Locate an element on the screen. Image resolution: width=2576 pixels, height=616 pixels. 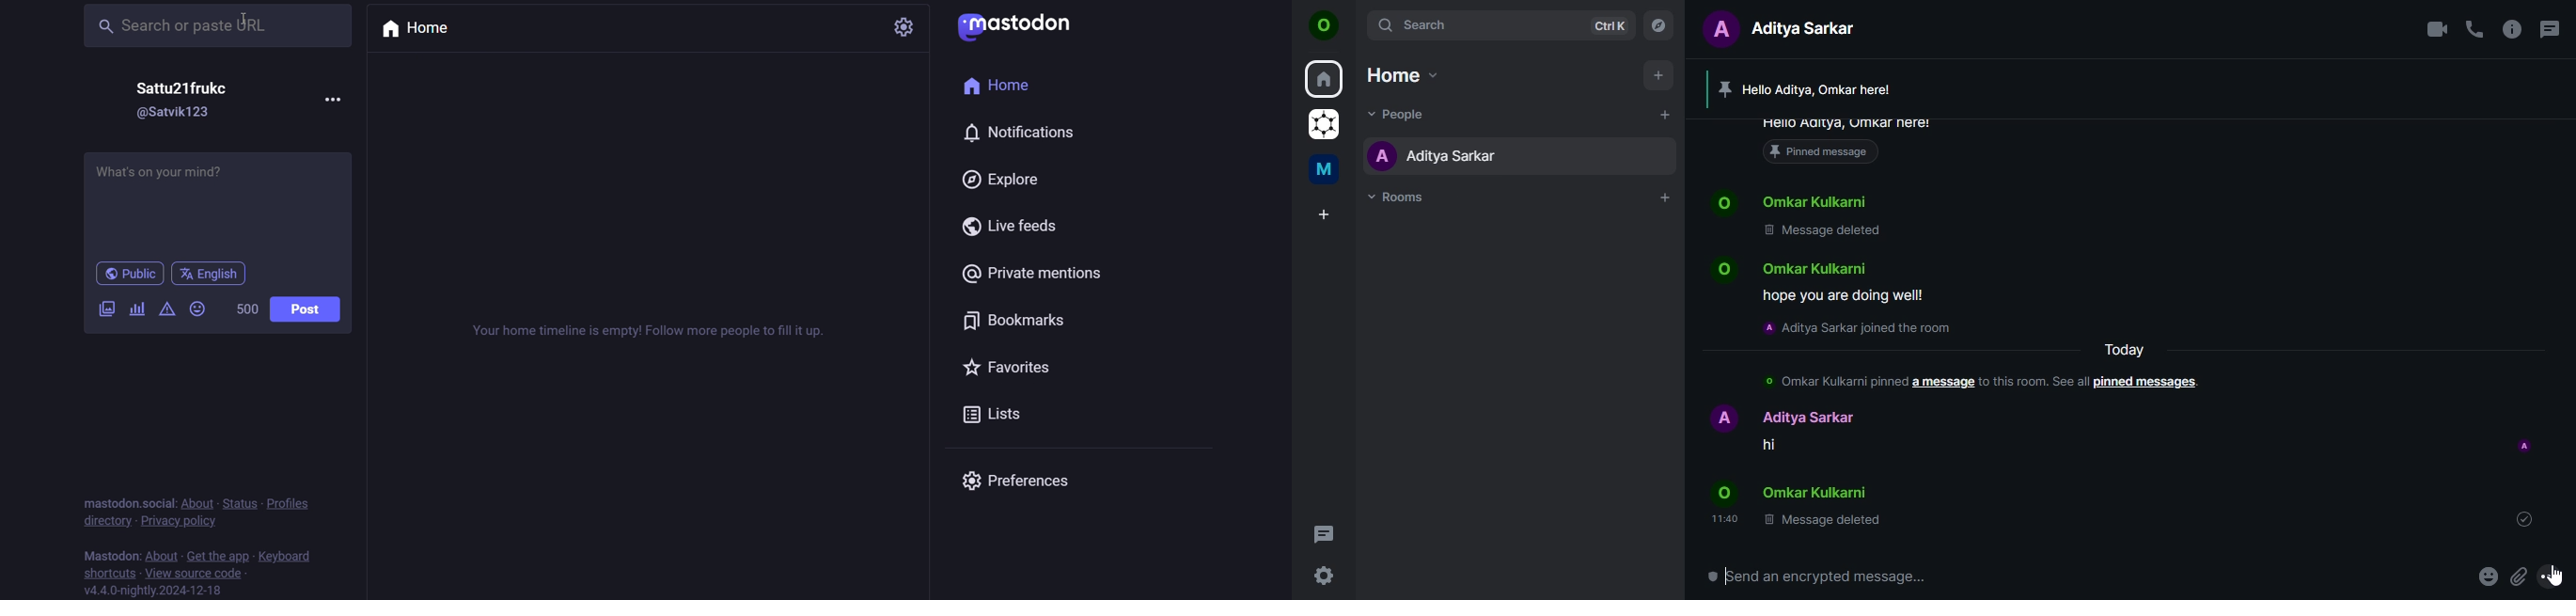
add room is located at coordinates (1666, 197).